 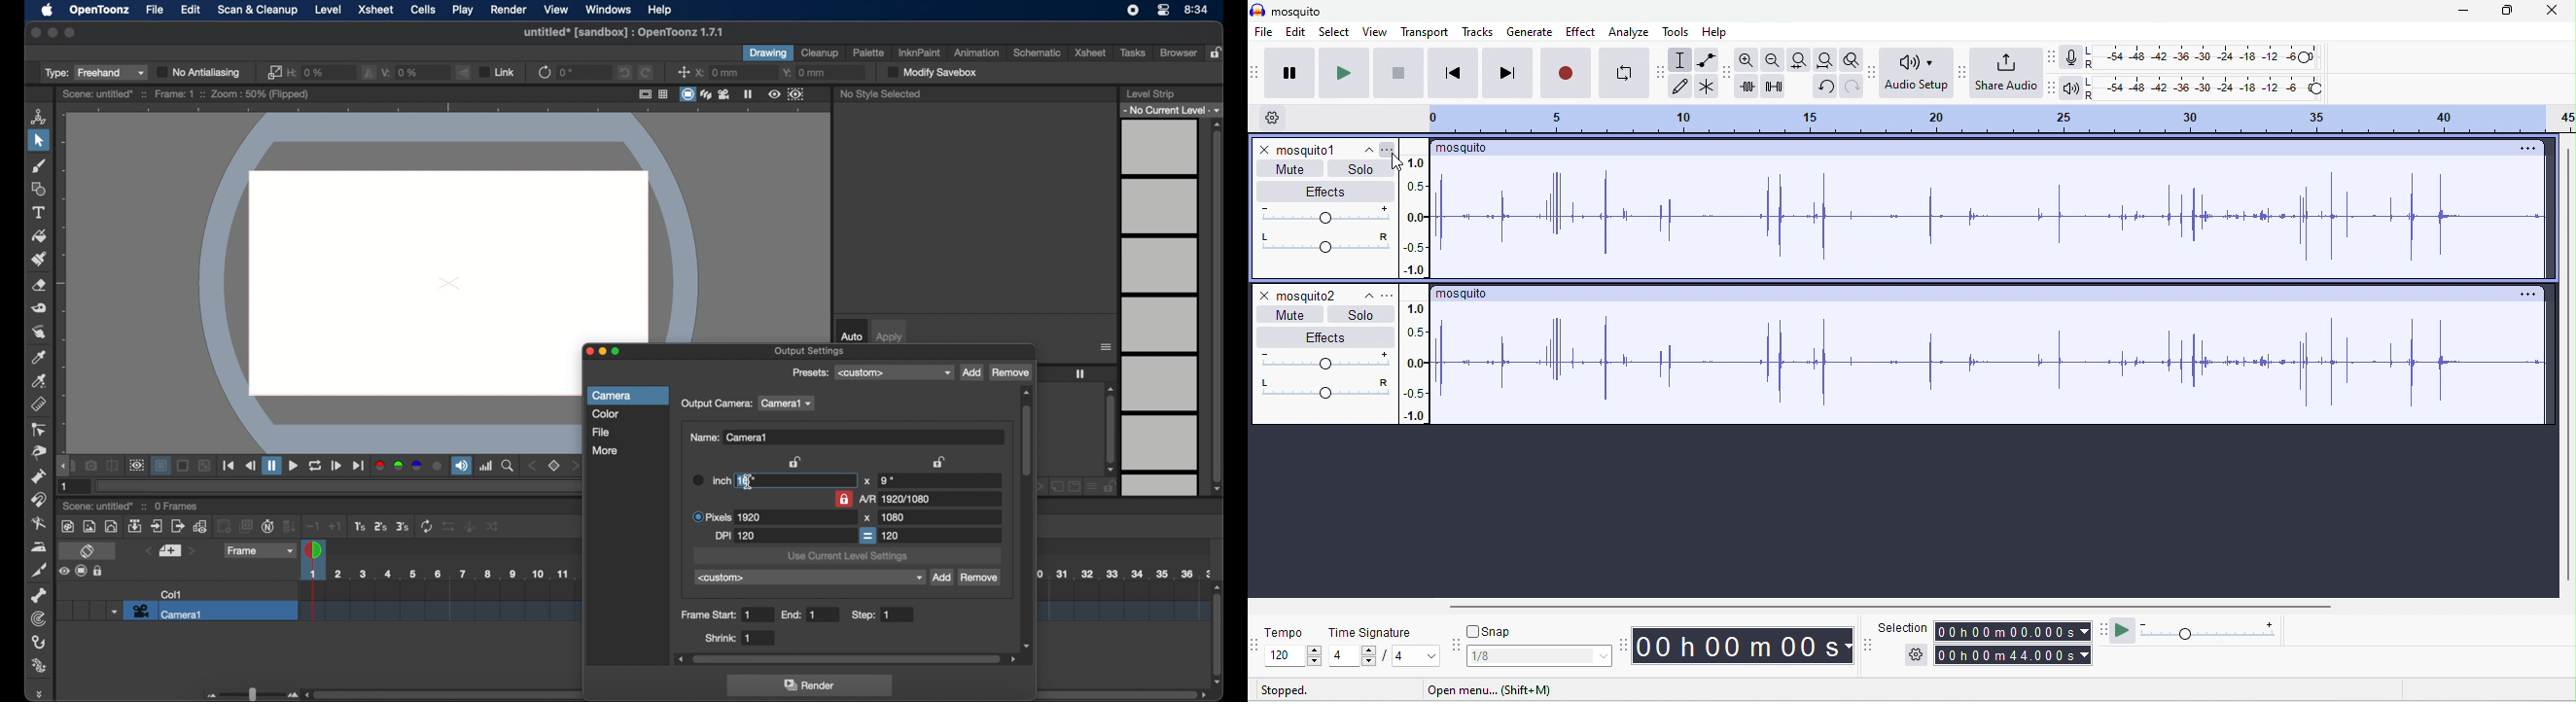 I want to click on background, so click(x=163, y=466).